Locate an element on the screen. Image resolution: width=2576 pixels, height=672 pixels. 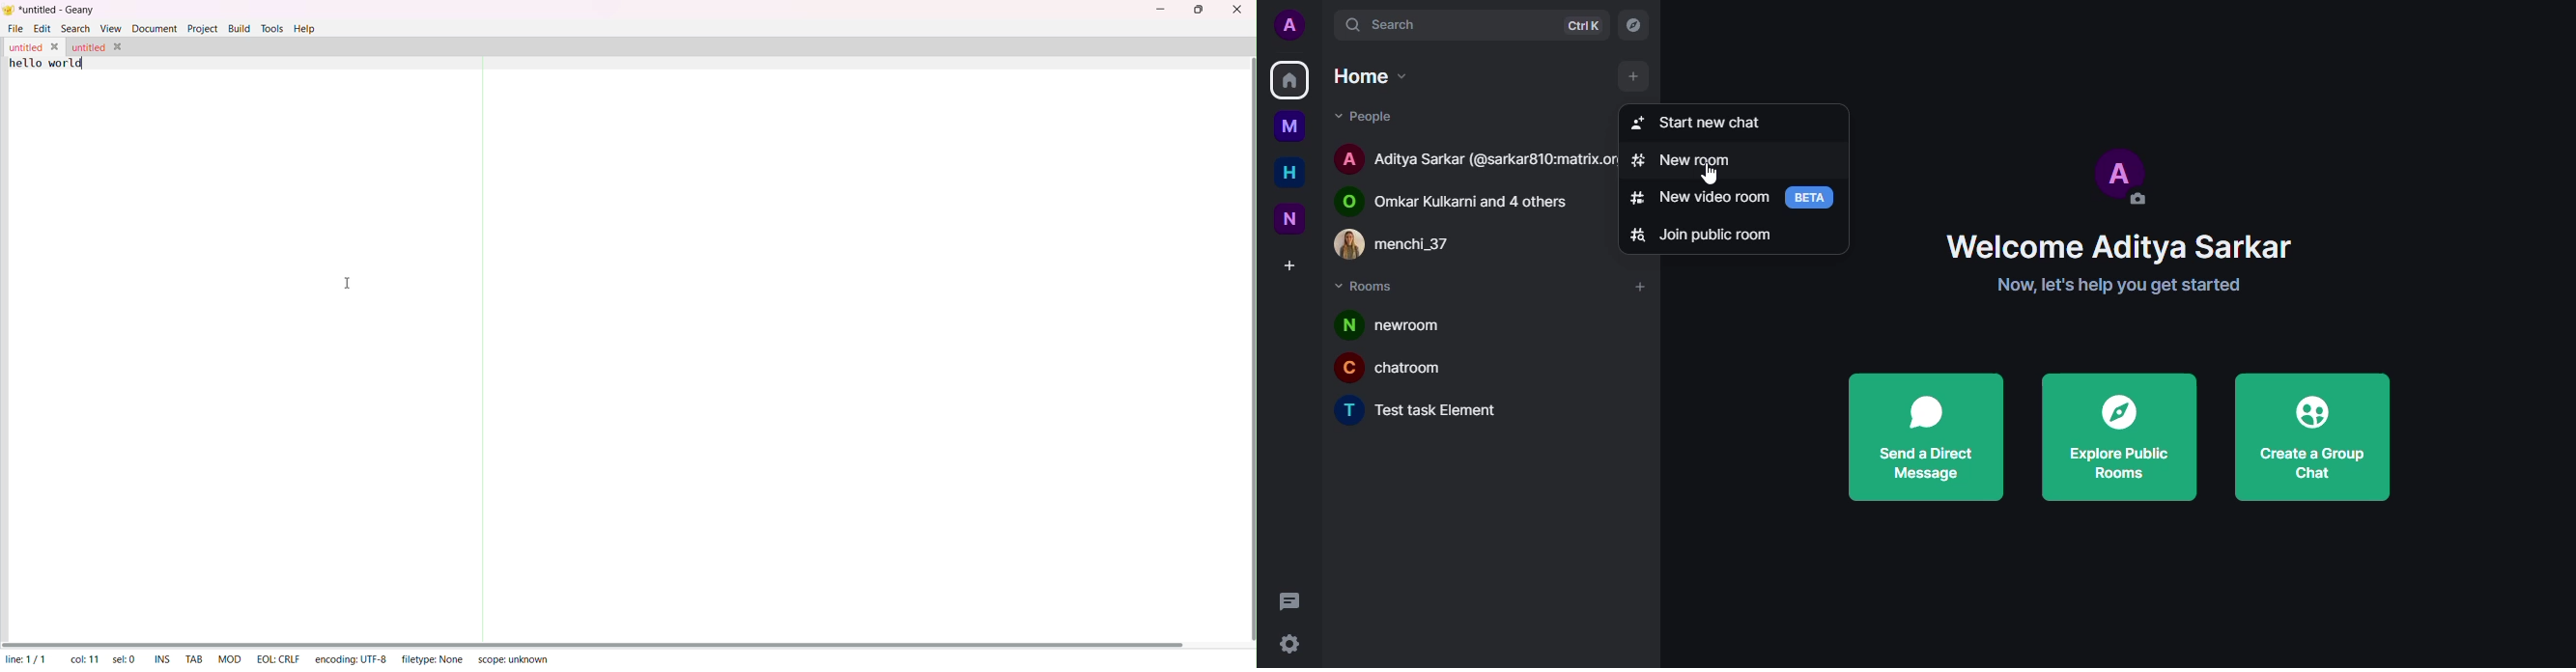
create space is located at coordinates (1290, 267).